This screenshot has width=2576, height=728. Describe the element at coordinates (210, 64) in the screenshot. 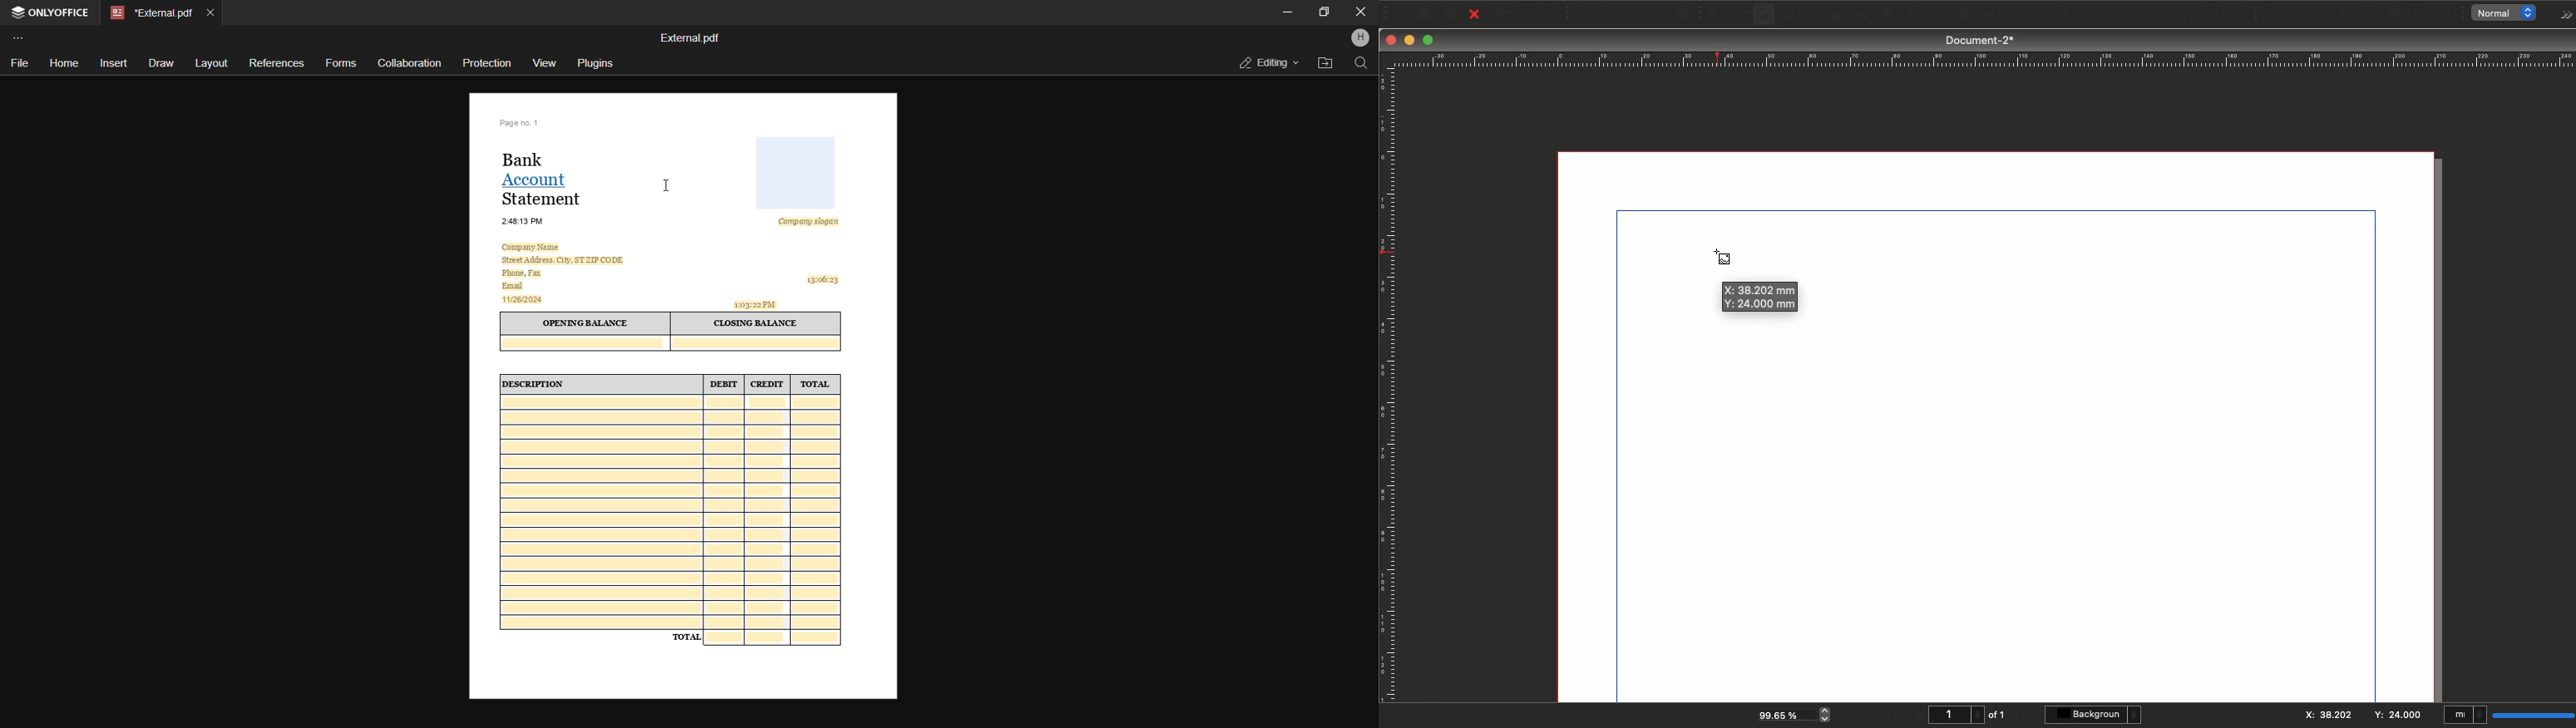

I see `layout` at that location.